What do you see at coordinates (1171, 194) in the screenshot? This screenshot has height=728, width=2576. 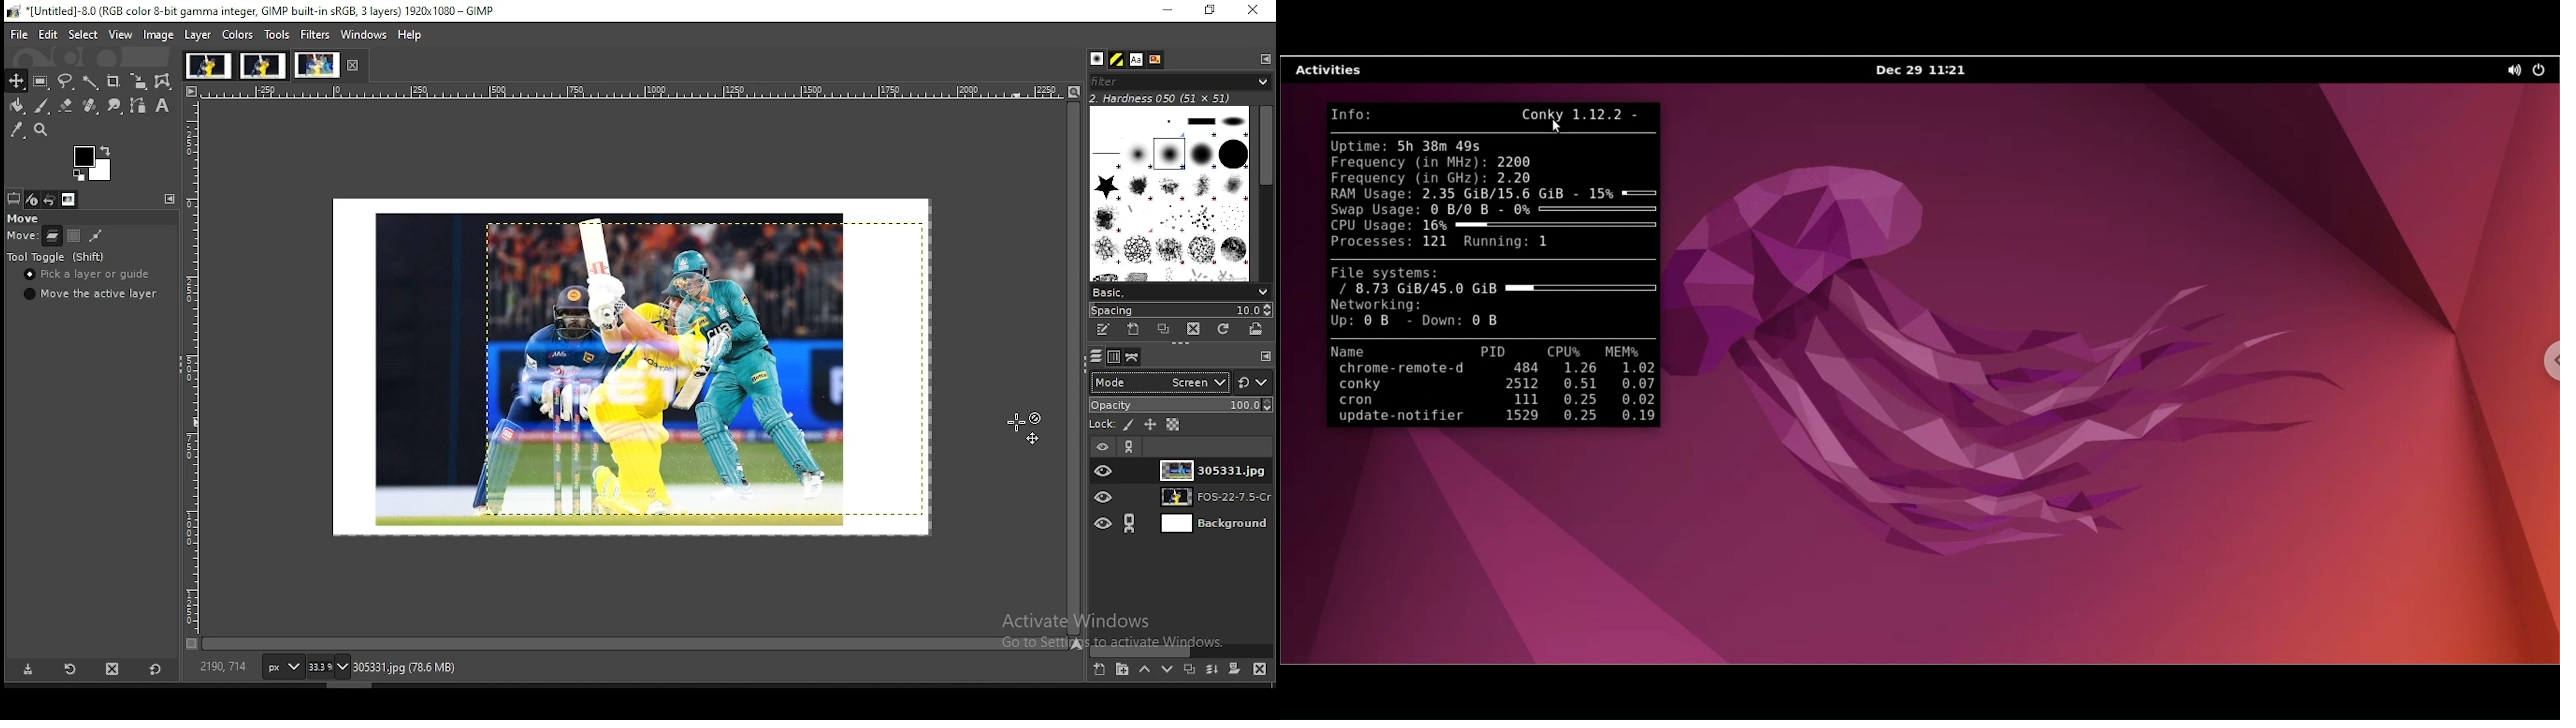 I see `brushes` at bounding box center [1171, 194].